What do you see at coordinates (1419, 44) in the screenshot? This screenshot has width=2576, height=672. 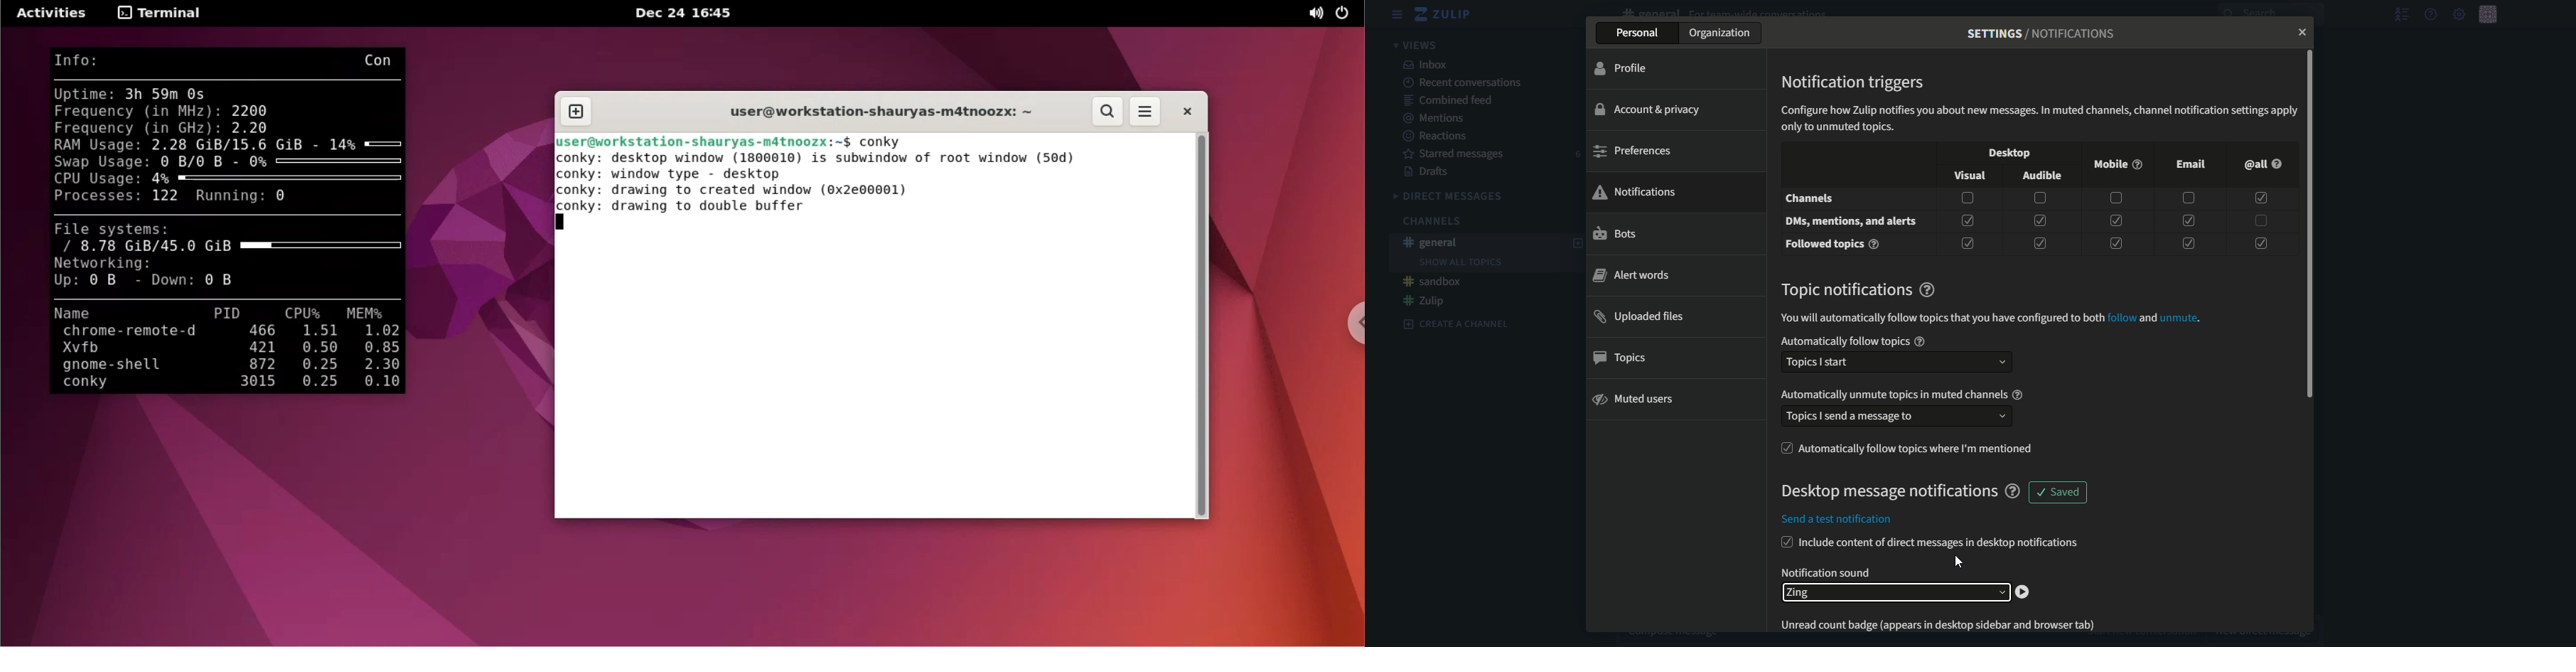 I see `views` at bounding box center [1419, 44].